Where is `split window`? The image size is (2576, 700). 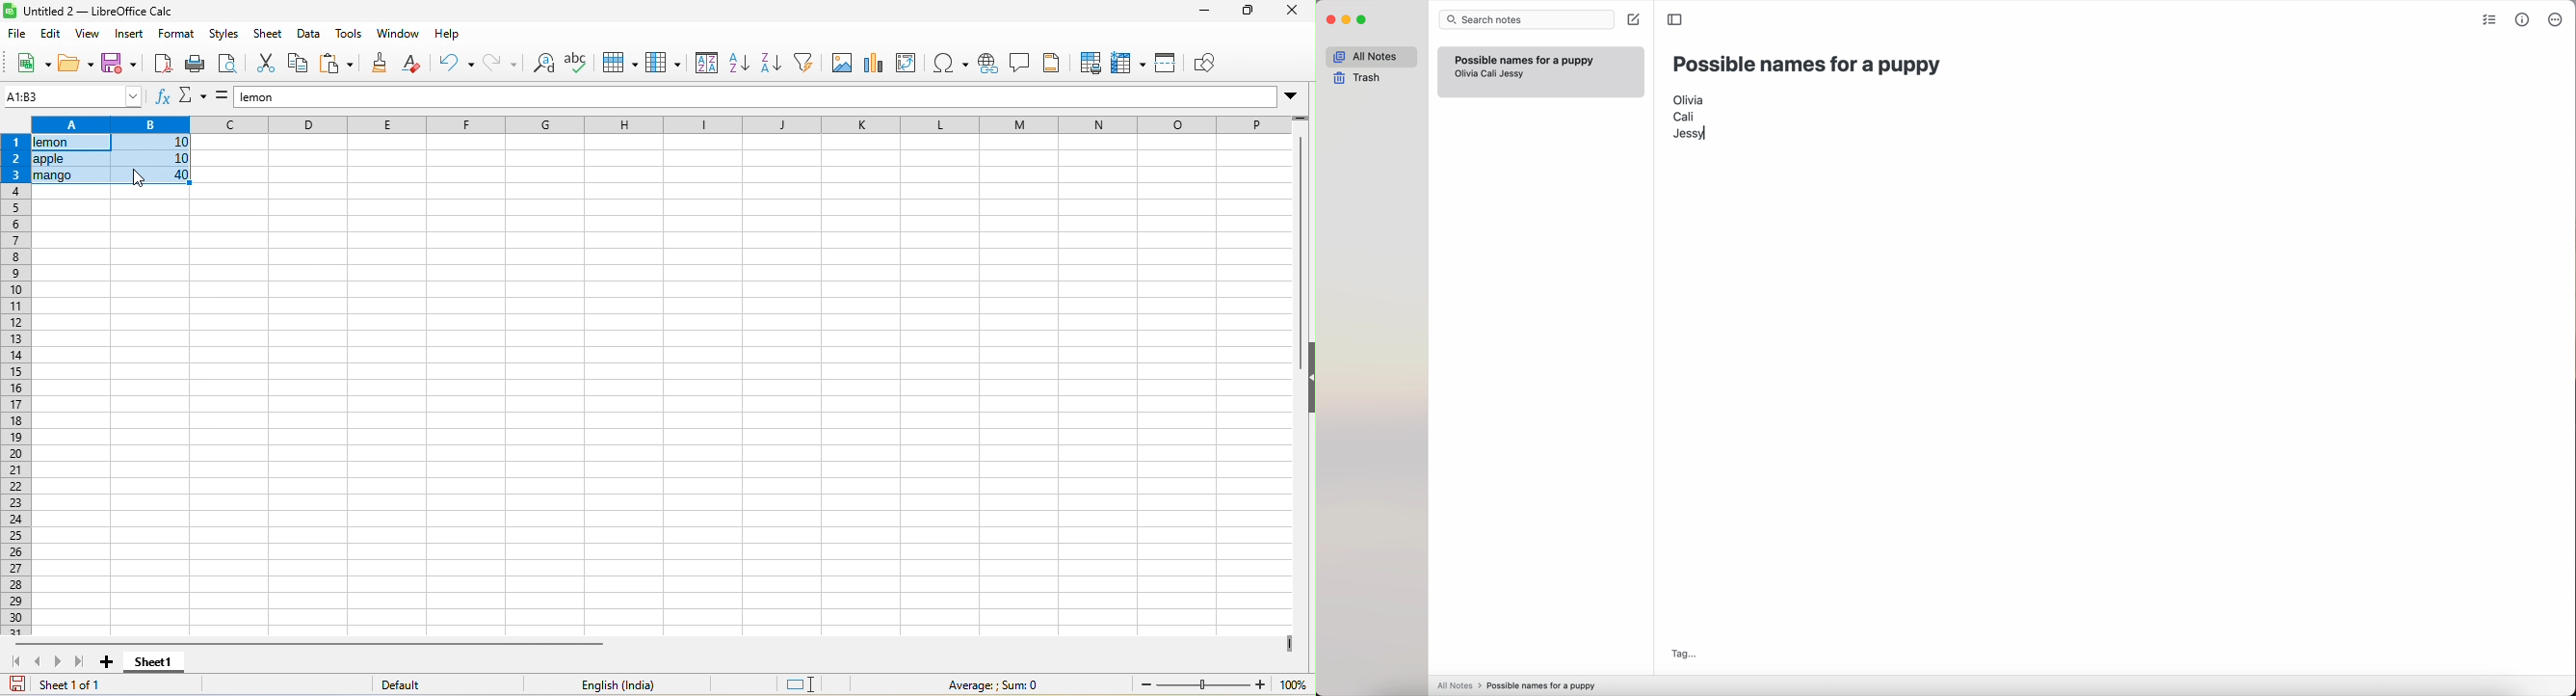 split window is located at coordinates (1169, 66).